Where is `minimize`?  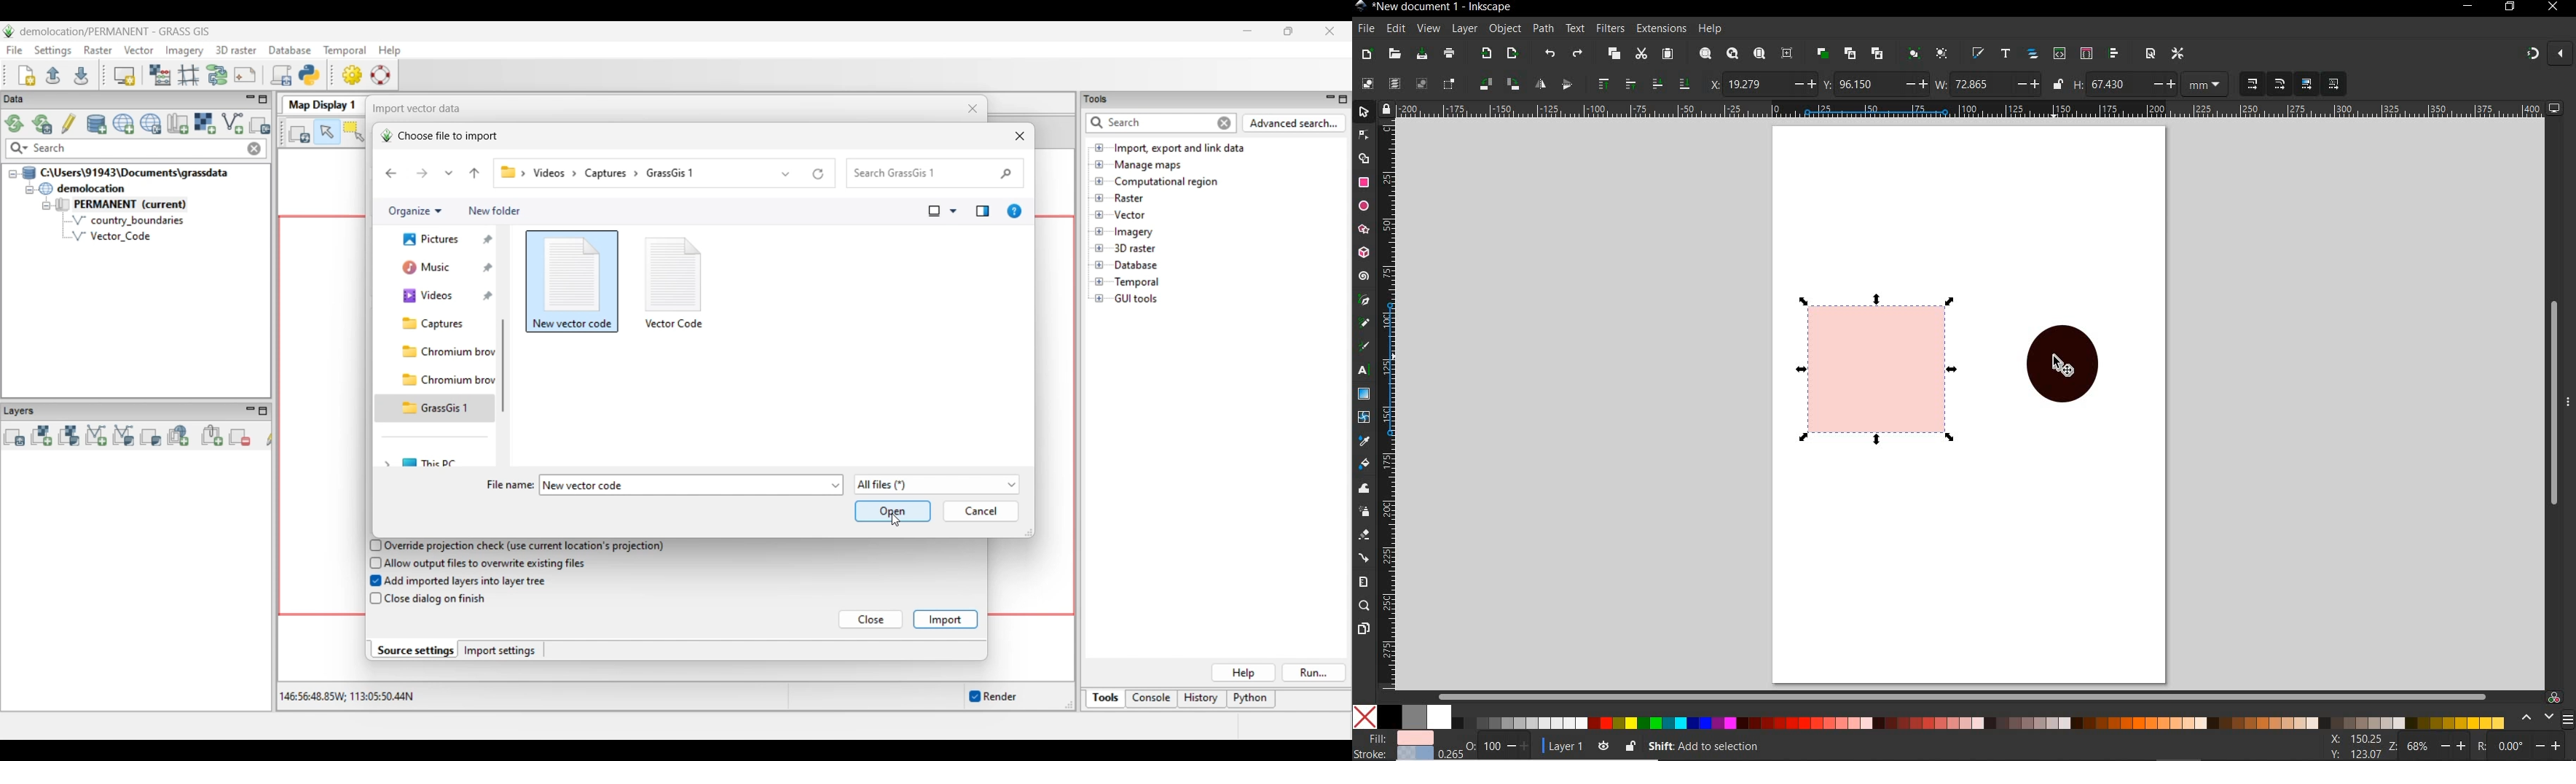
minimize is located at coordinates (2469, 5).